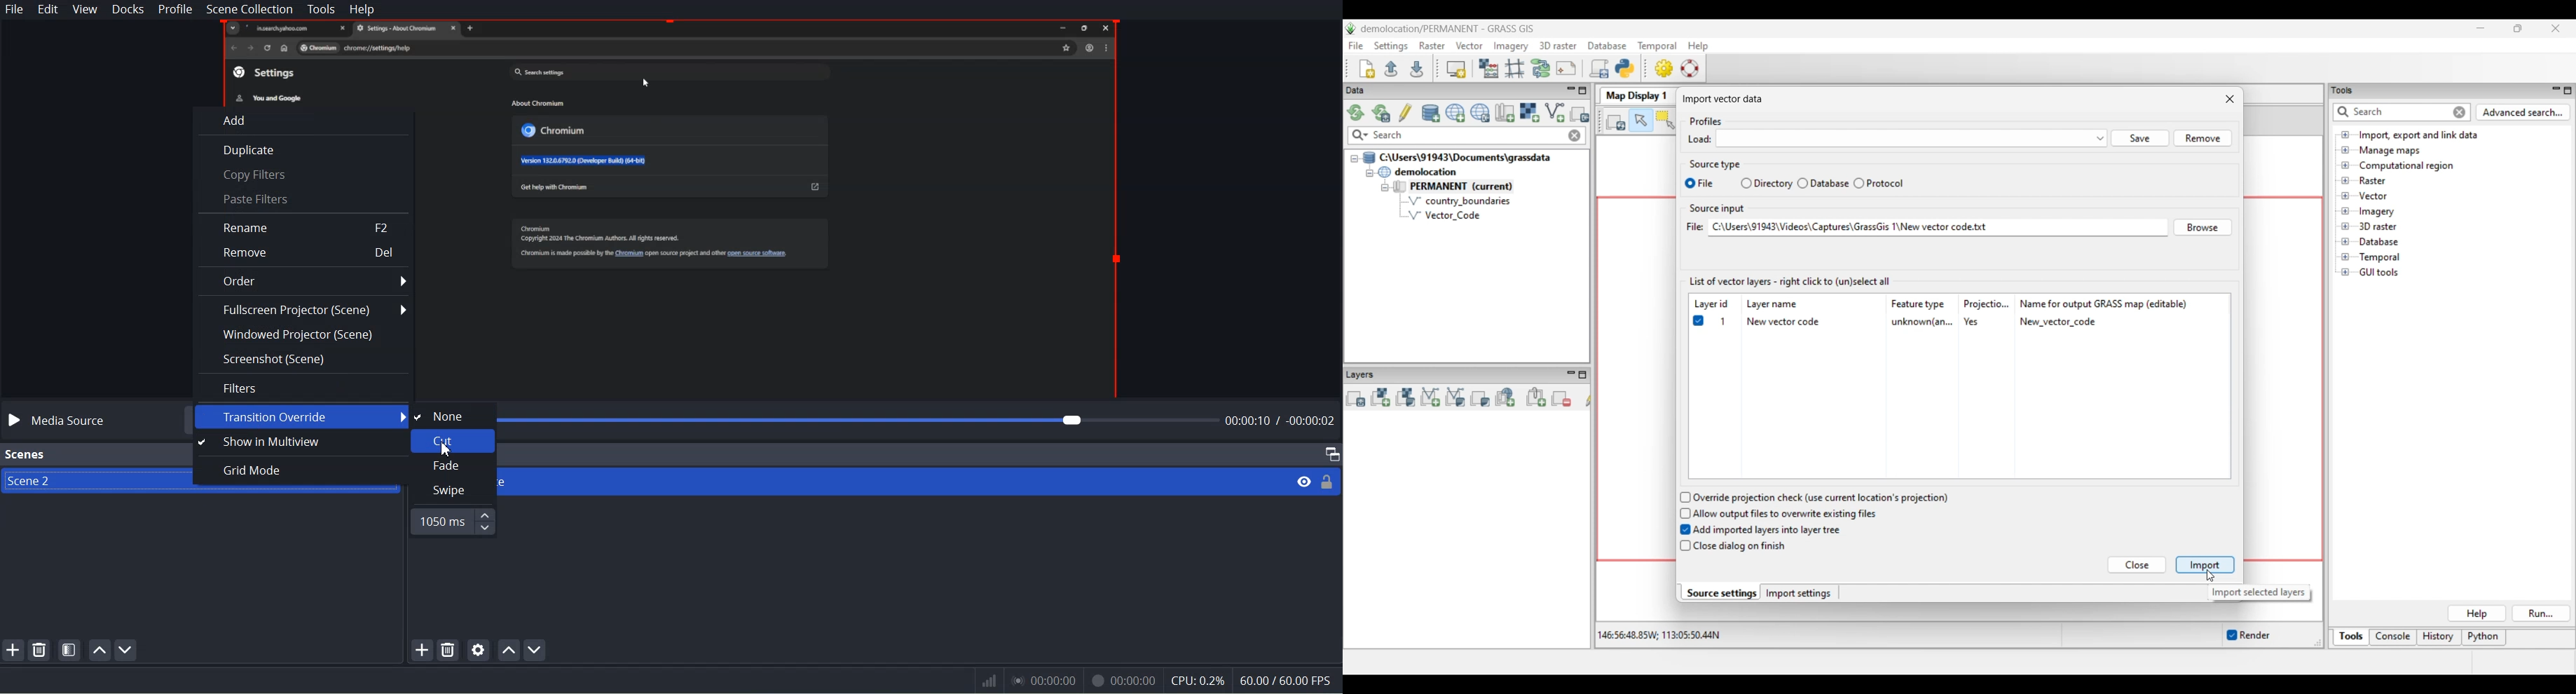 The width and height of the screenshot is (2576, 700). I want to click on Add SCENE, so click(13, 649).